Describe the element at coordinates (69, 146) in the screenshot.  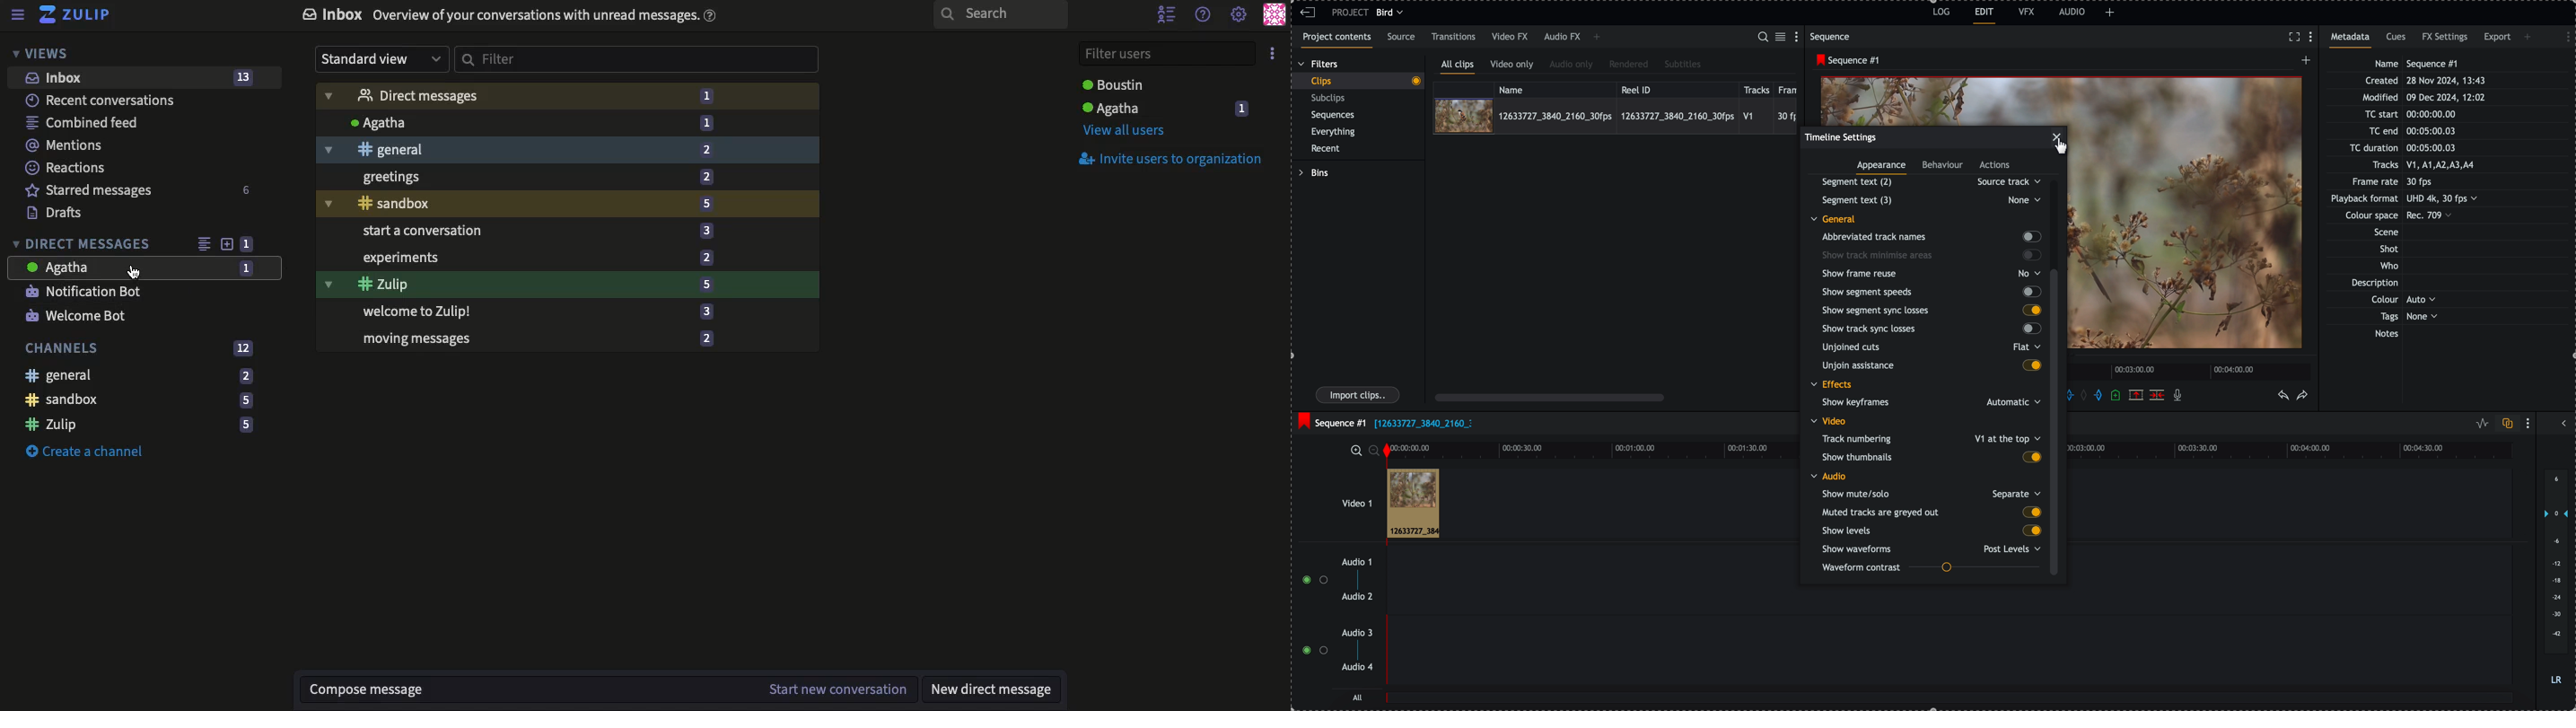
I see `Mentions` at that location.